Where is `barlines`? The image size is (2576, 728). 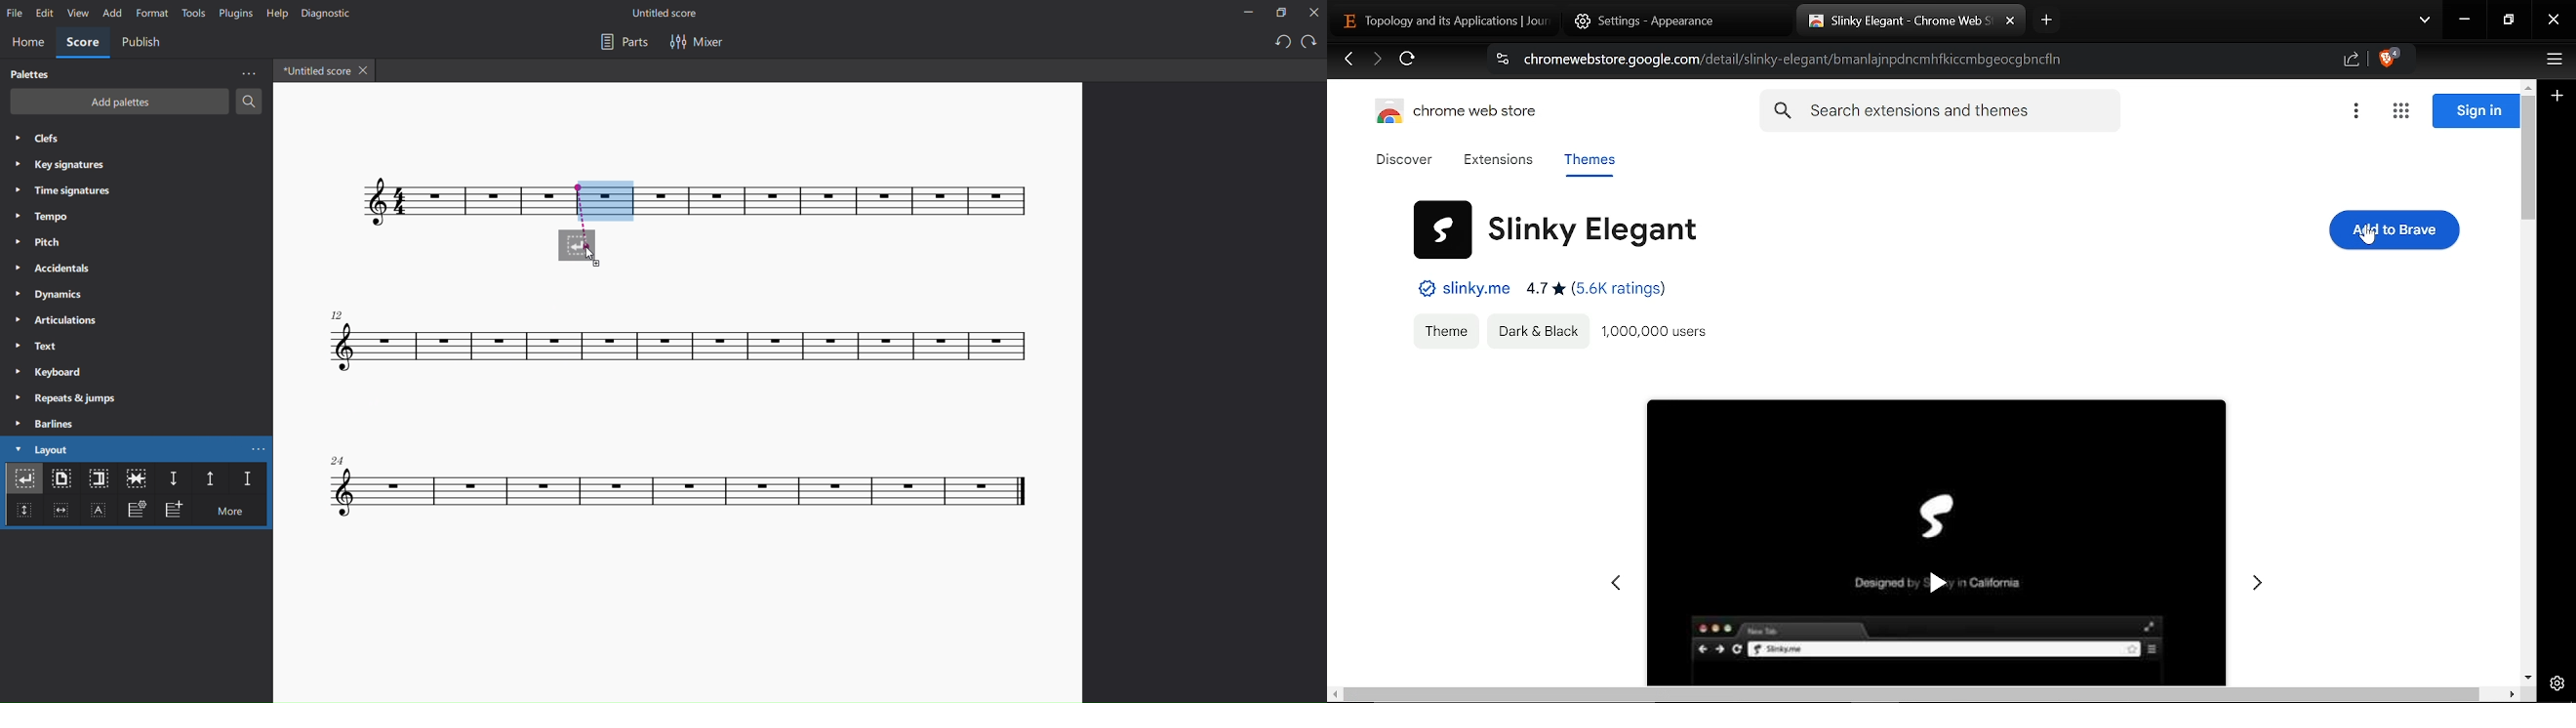 barlines is located at coordinates (46, 423).